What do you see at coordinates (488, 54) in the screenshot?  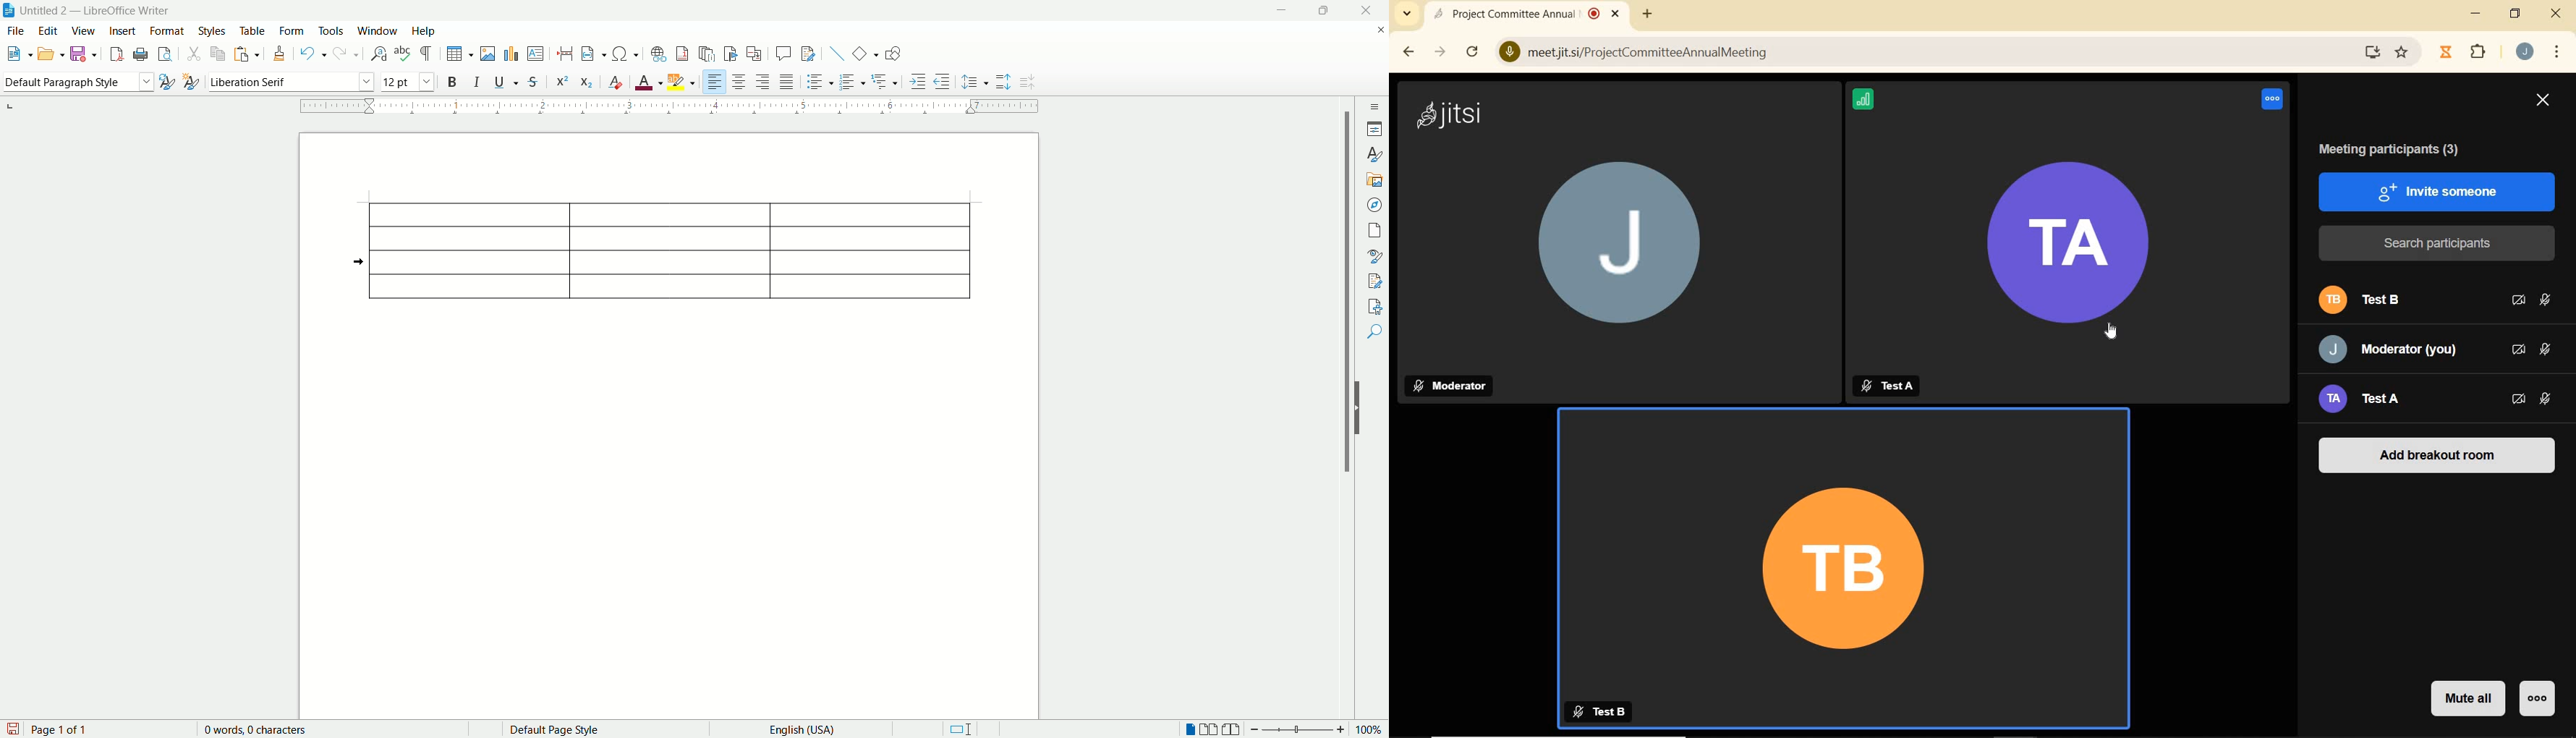 I see `insert image` at bounding box center [488, 54].